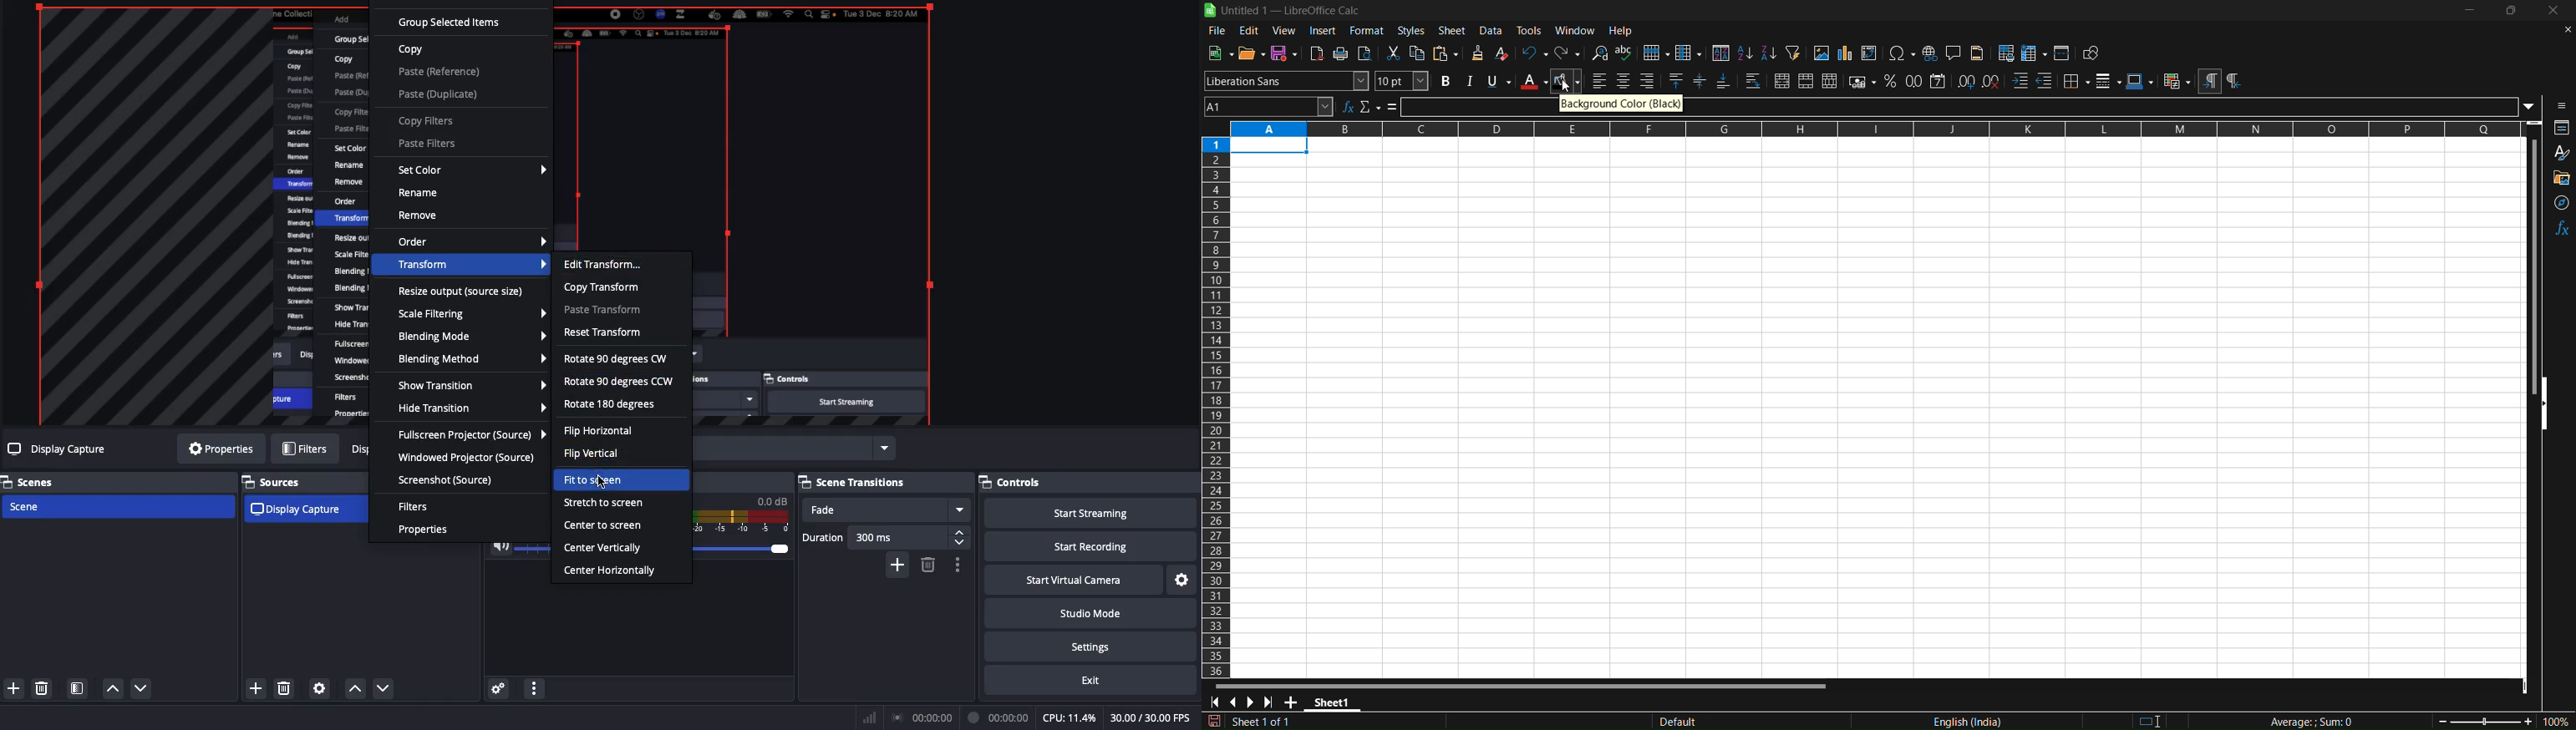 This screenshot has height=756, width=2576. I want to click on background color black, so click(1569, 82).